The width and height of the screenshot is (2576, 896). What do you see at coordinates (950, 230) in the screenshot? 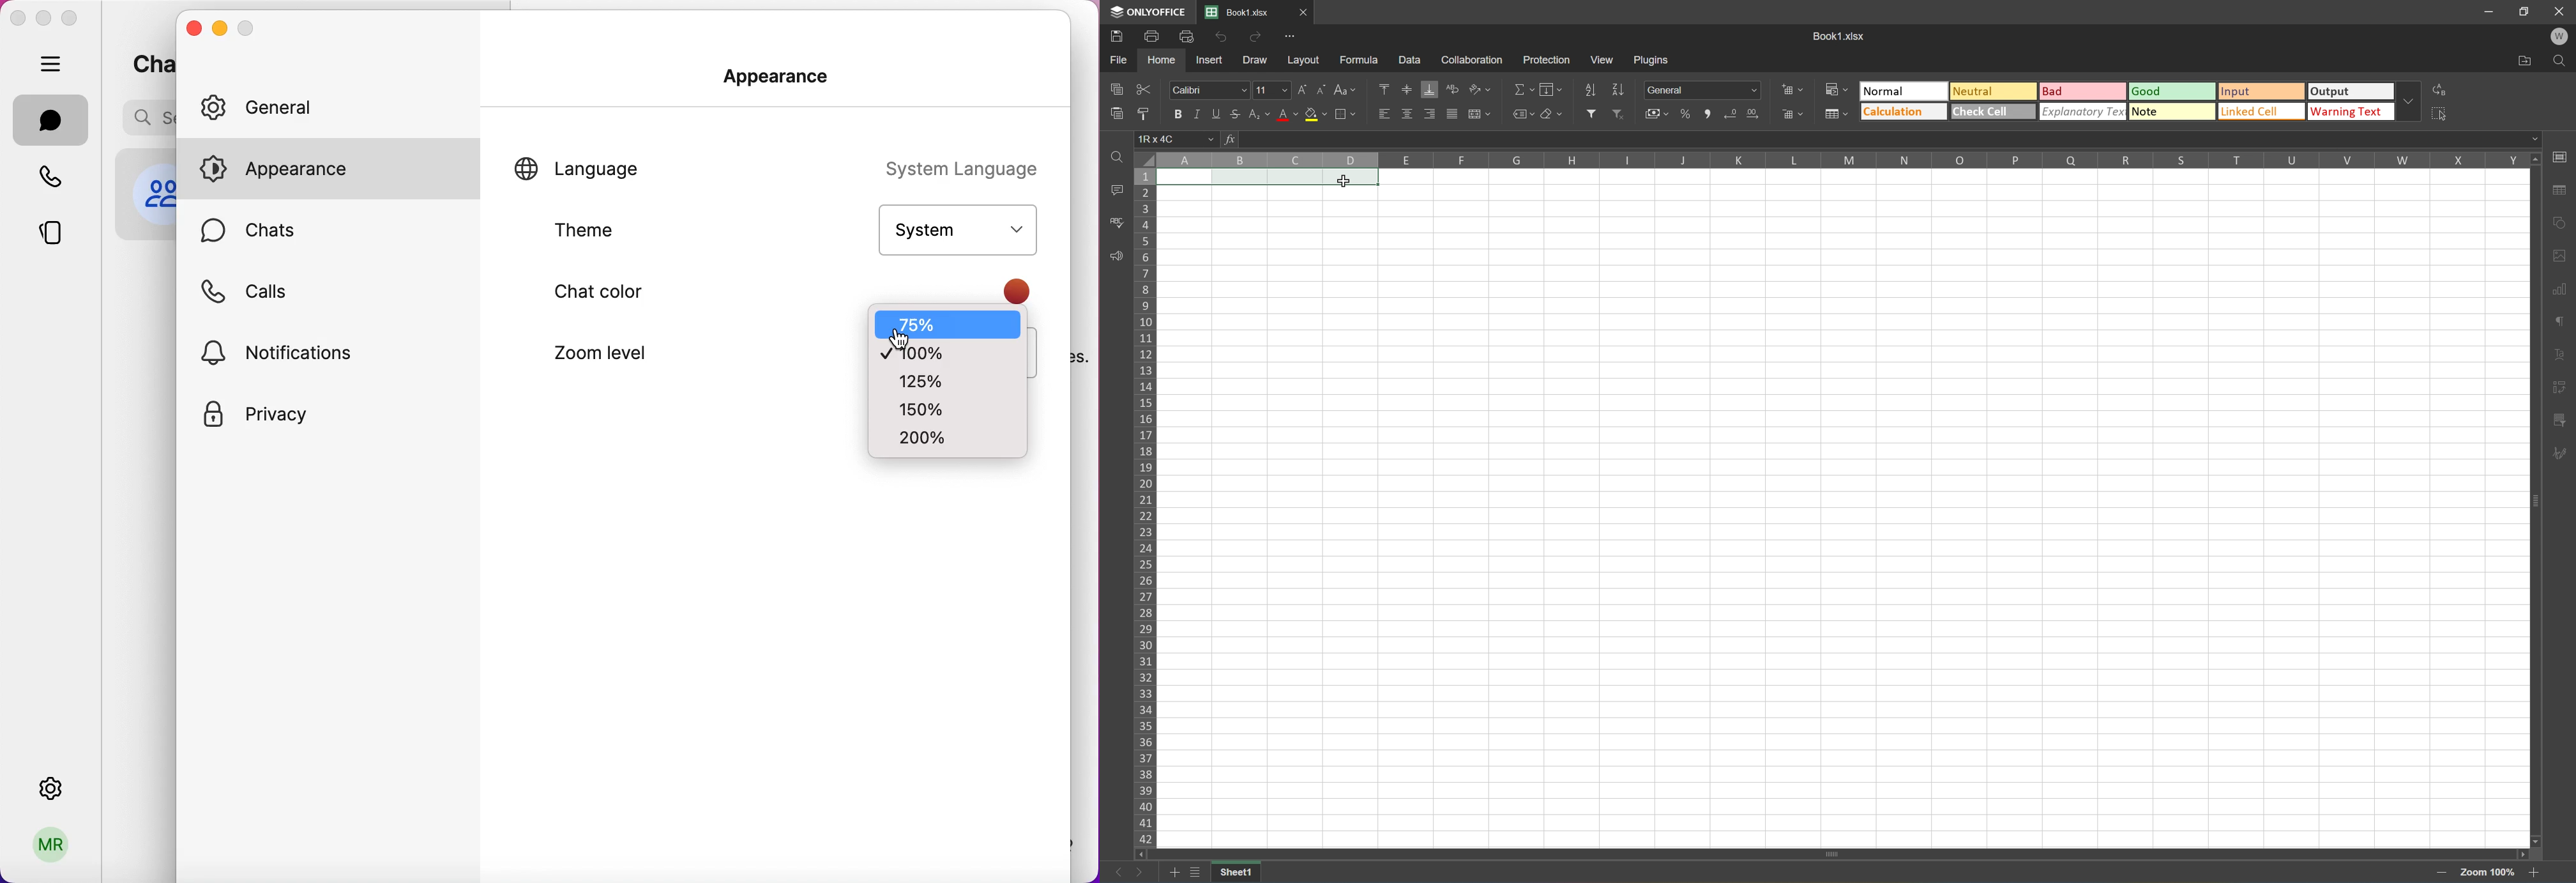
I see `system` at bounding box center [950, 230].